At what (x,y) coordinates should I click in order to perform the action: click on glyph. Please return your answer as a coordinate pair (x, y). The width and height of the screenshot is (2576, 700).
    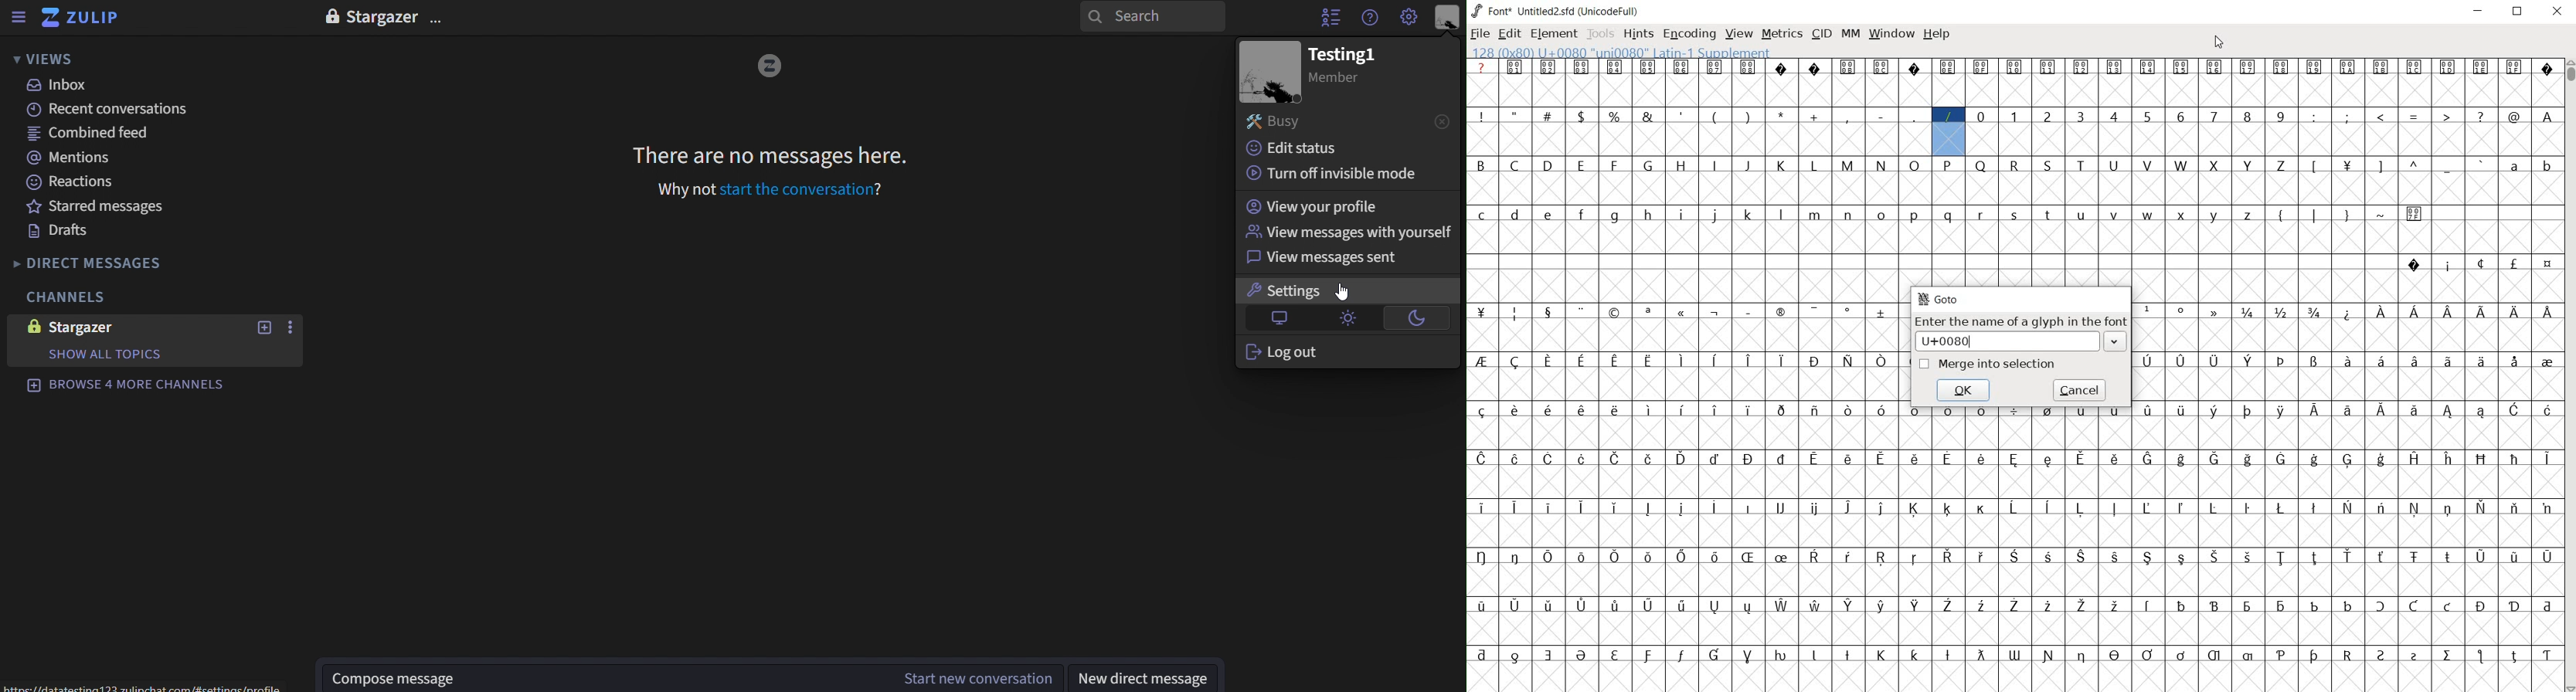
    Looking at the image, I should click on (1813, 655).